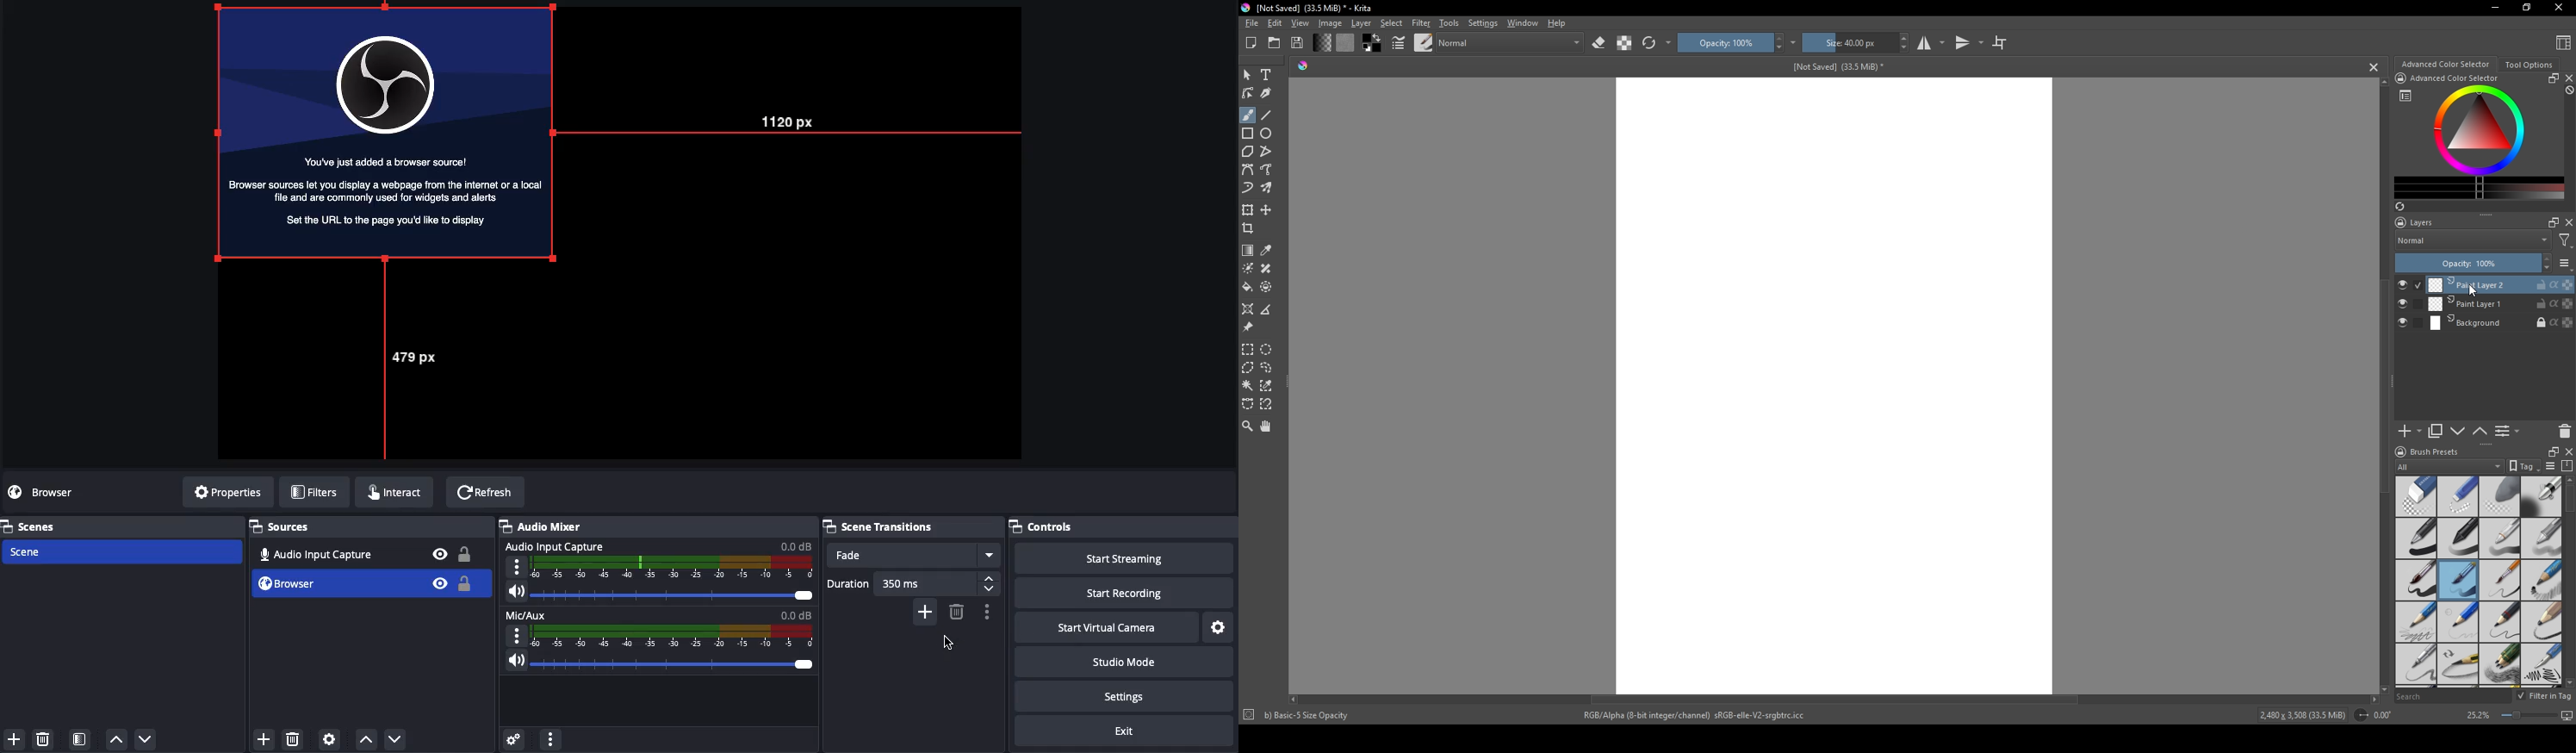  What do you see at coordinates (2409, 324) in the screenshot?
I see `check button` at bounding box center [2409, 324].